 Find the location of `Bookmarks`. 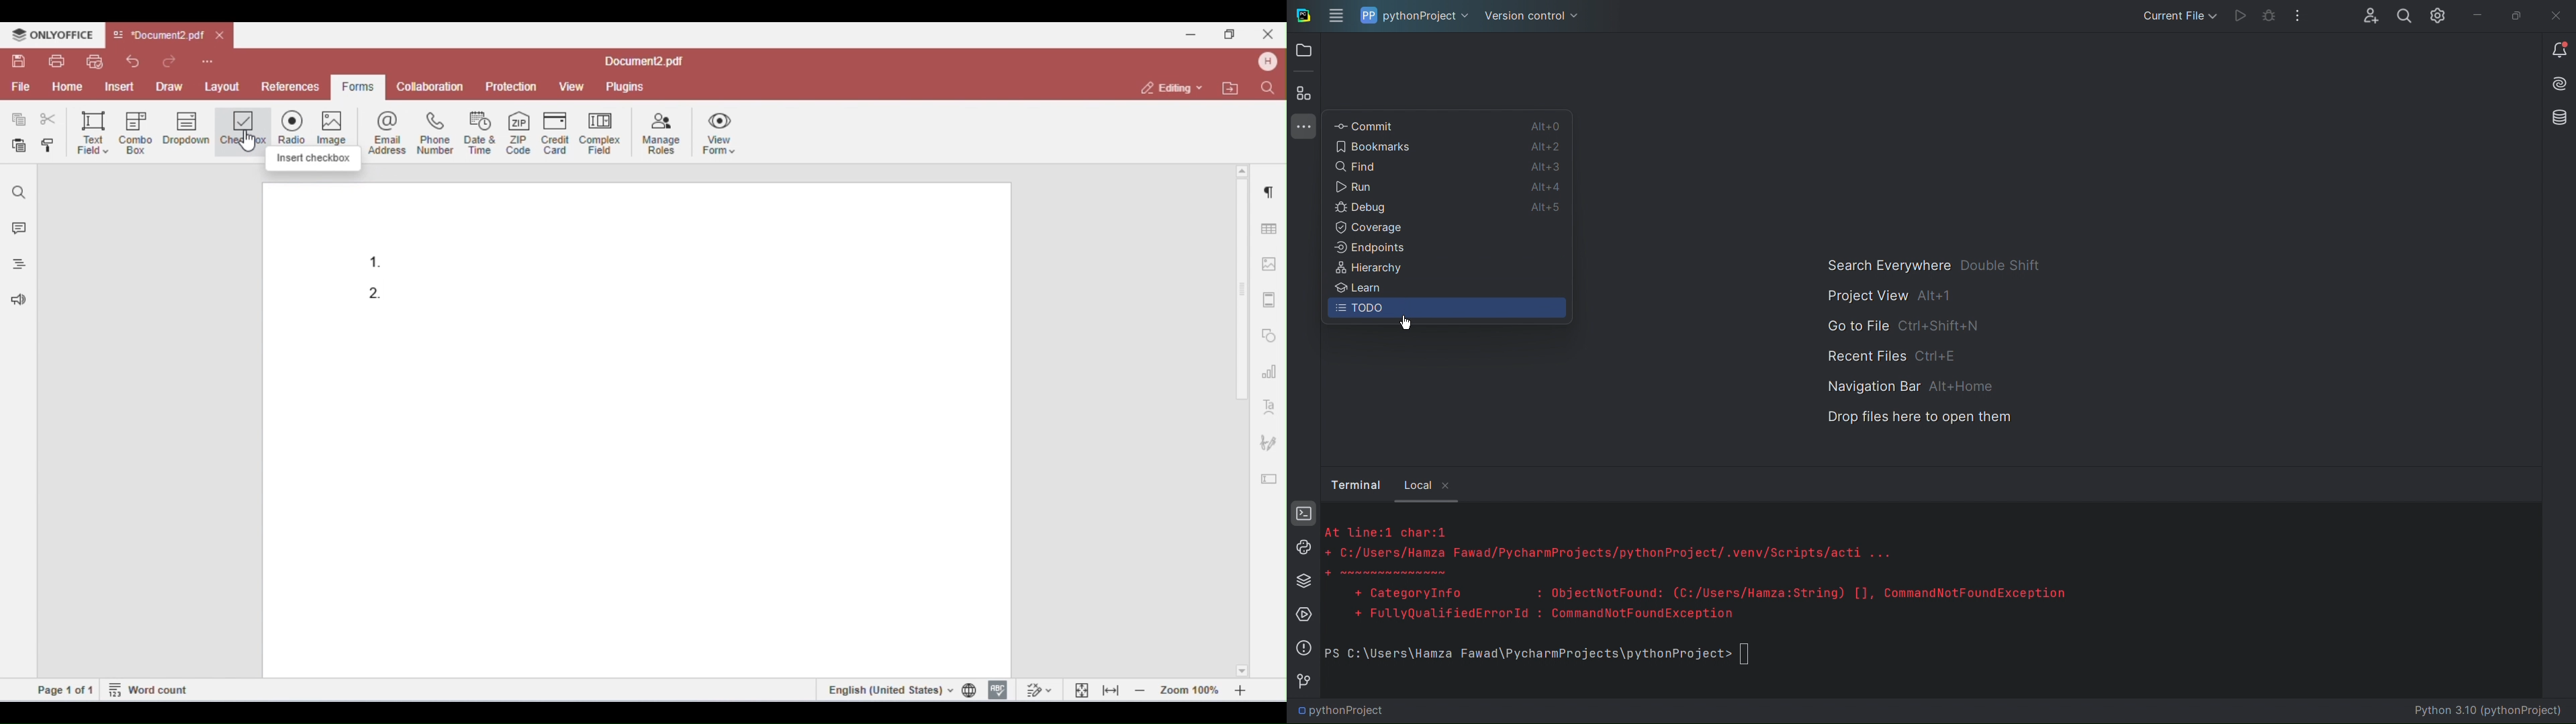

Bookmarks is located at coordinates (1401, 148).